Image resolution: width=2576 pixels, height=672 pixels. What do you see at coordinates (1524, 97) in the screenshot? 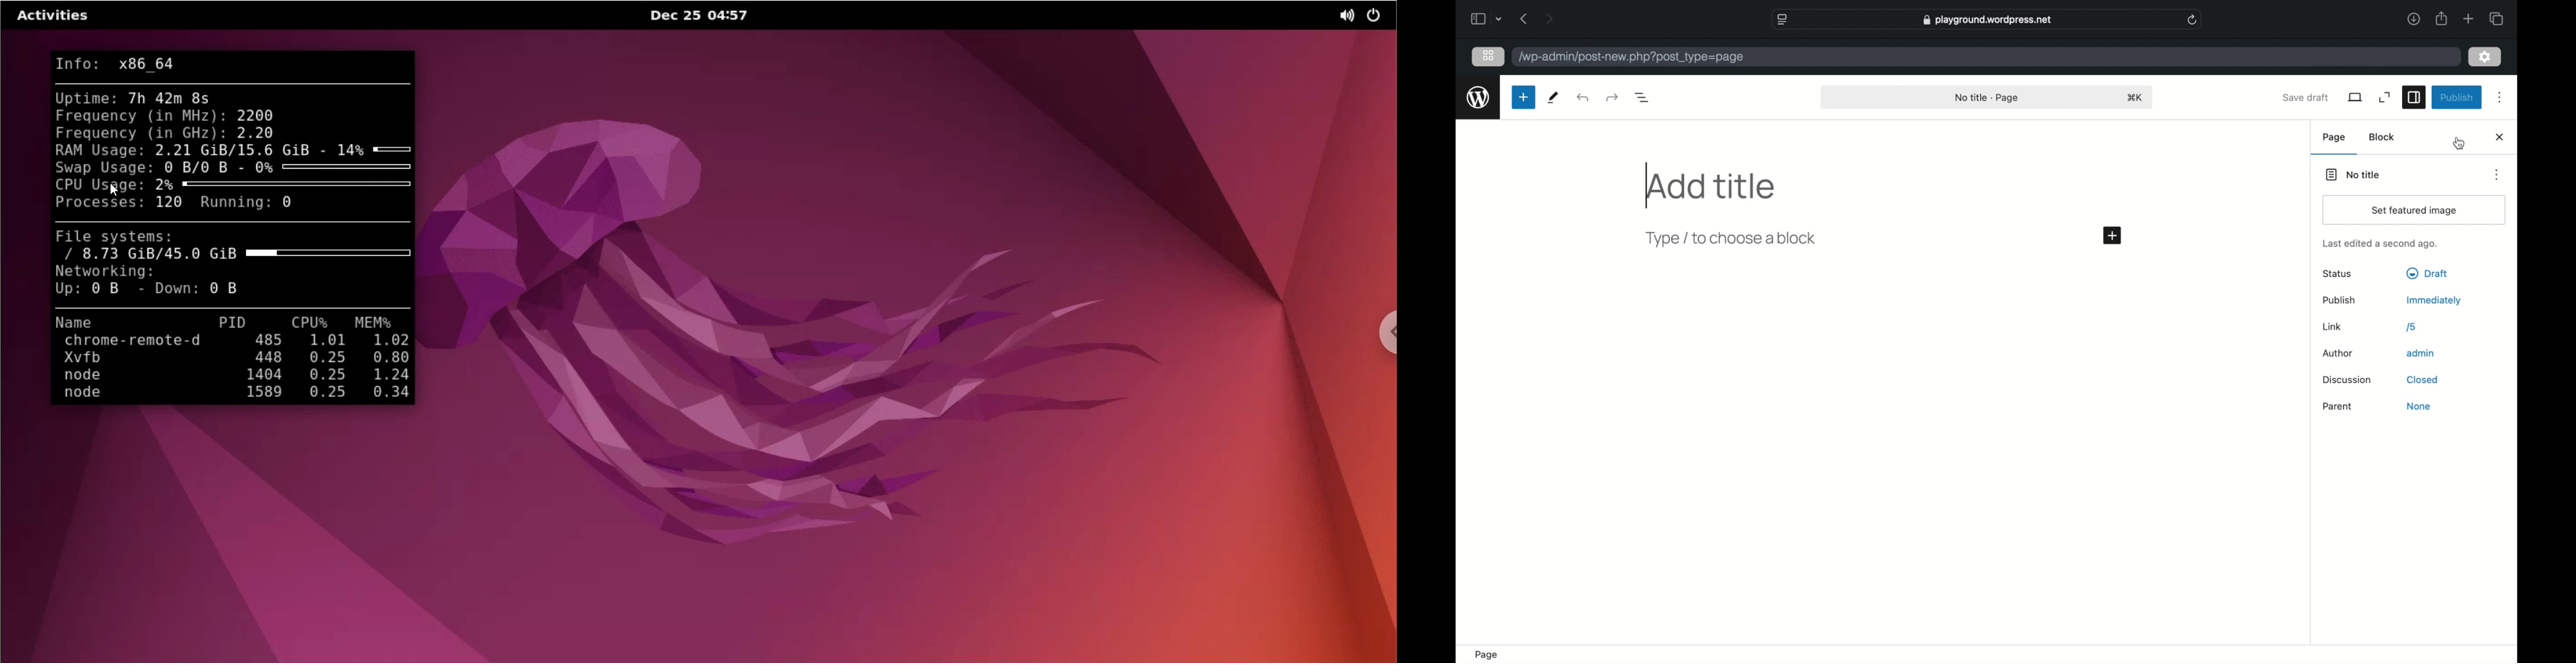
I see `new` at bounding box center [1524, 97].